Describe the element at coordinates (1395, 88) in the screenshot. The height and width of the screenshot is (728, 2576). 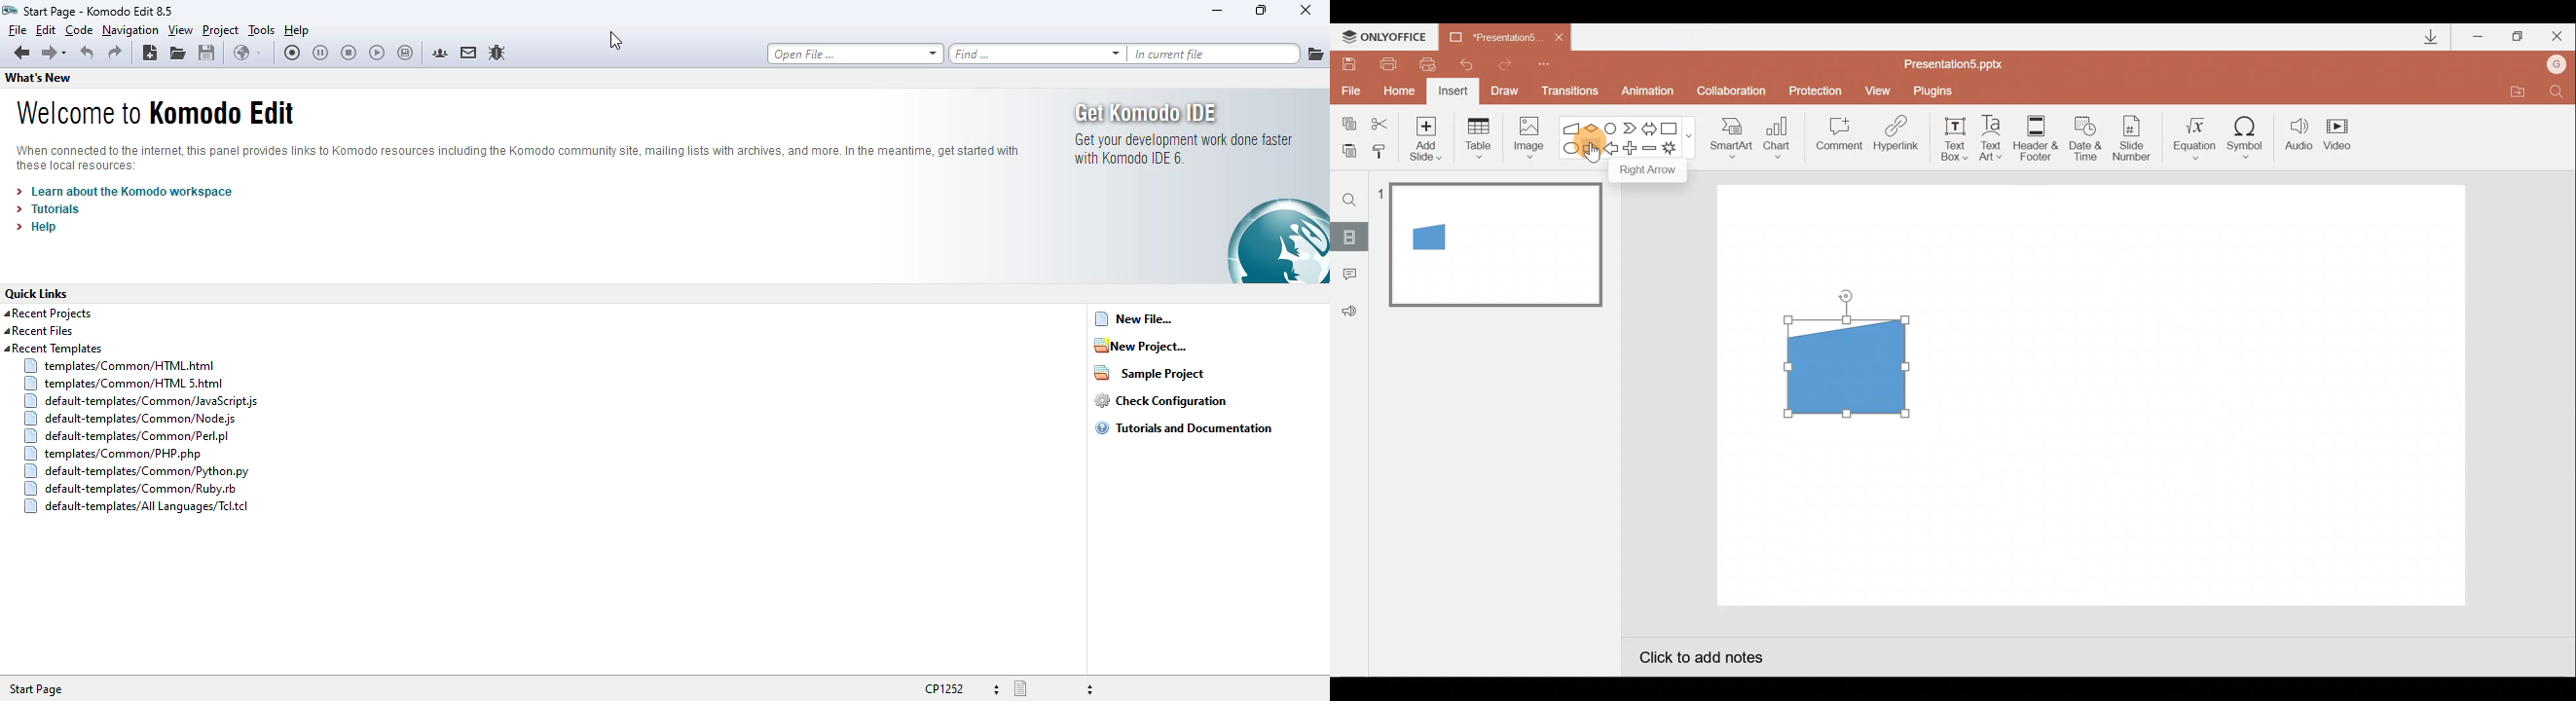
I see `Home` at that location.